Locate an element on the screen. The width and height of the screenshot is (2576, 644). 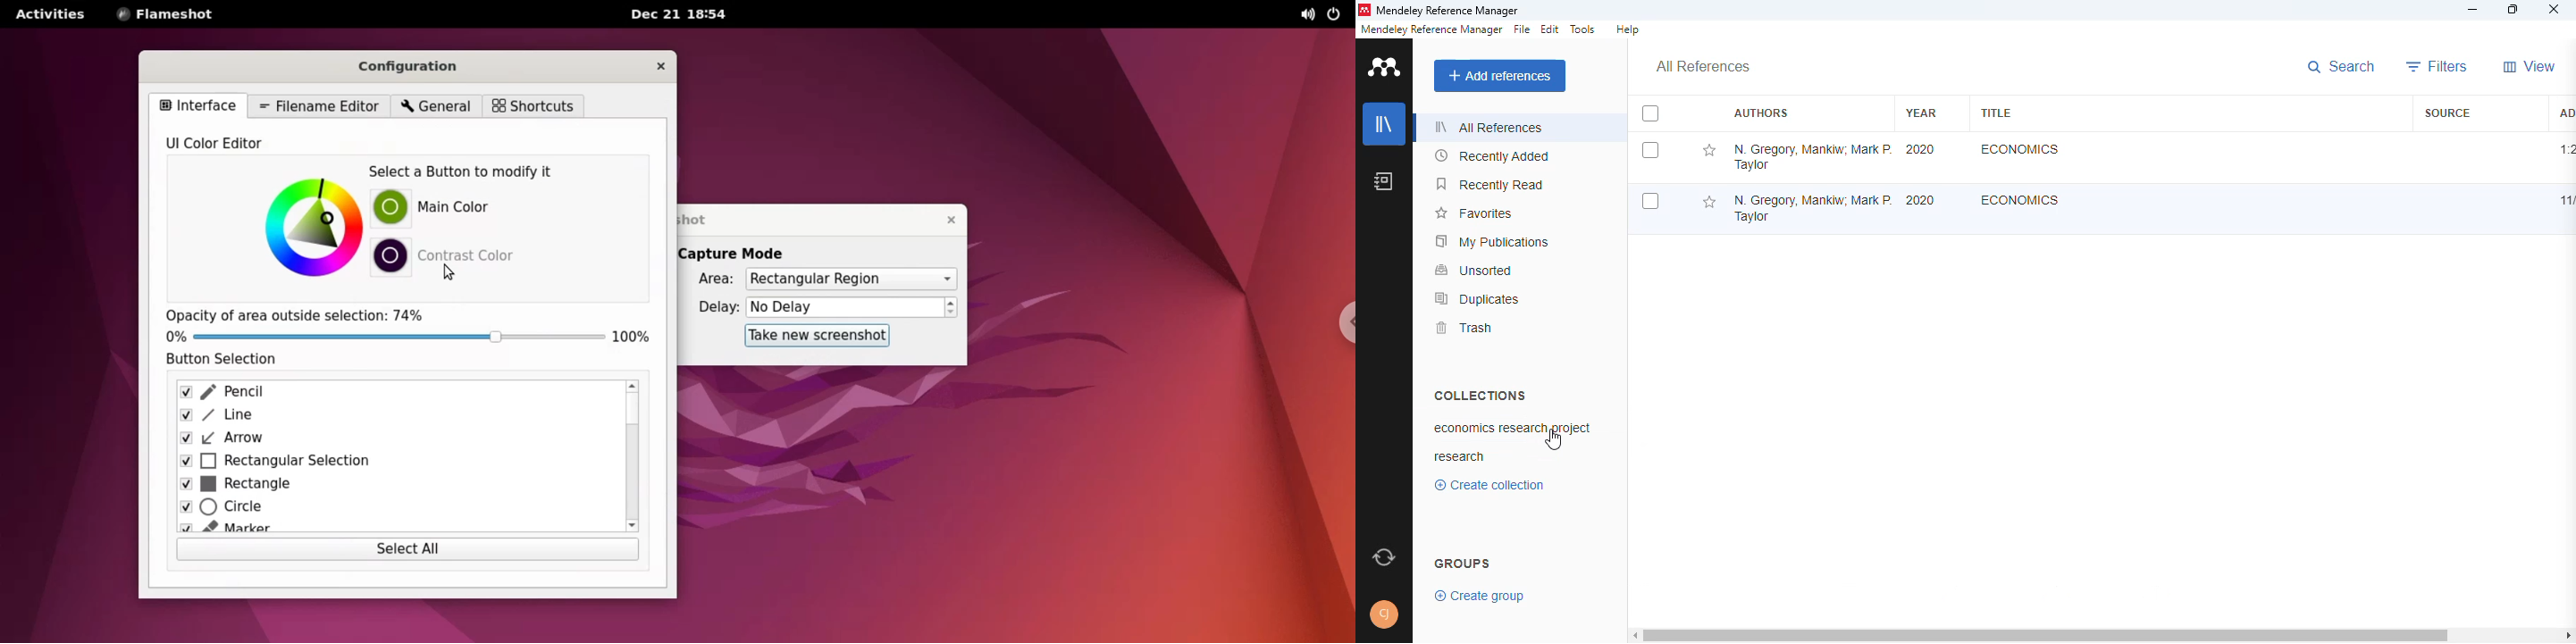
rectangle checkbox is located at coordinates (389, 487).